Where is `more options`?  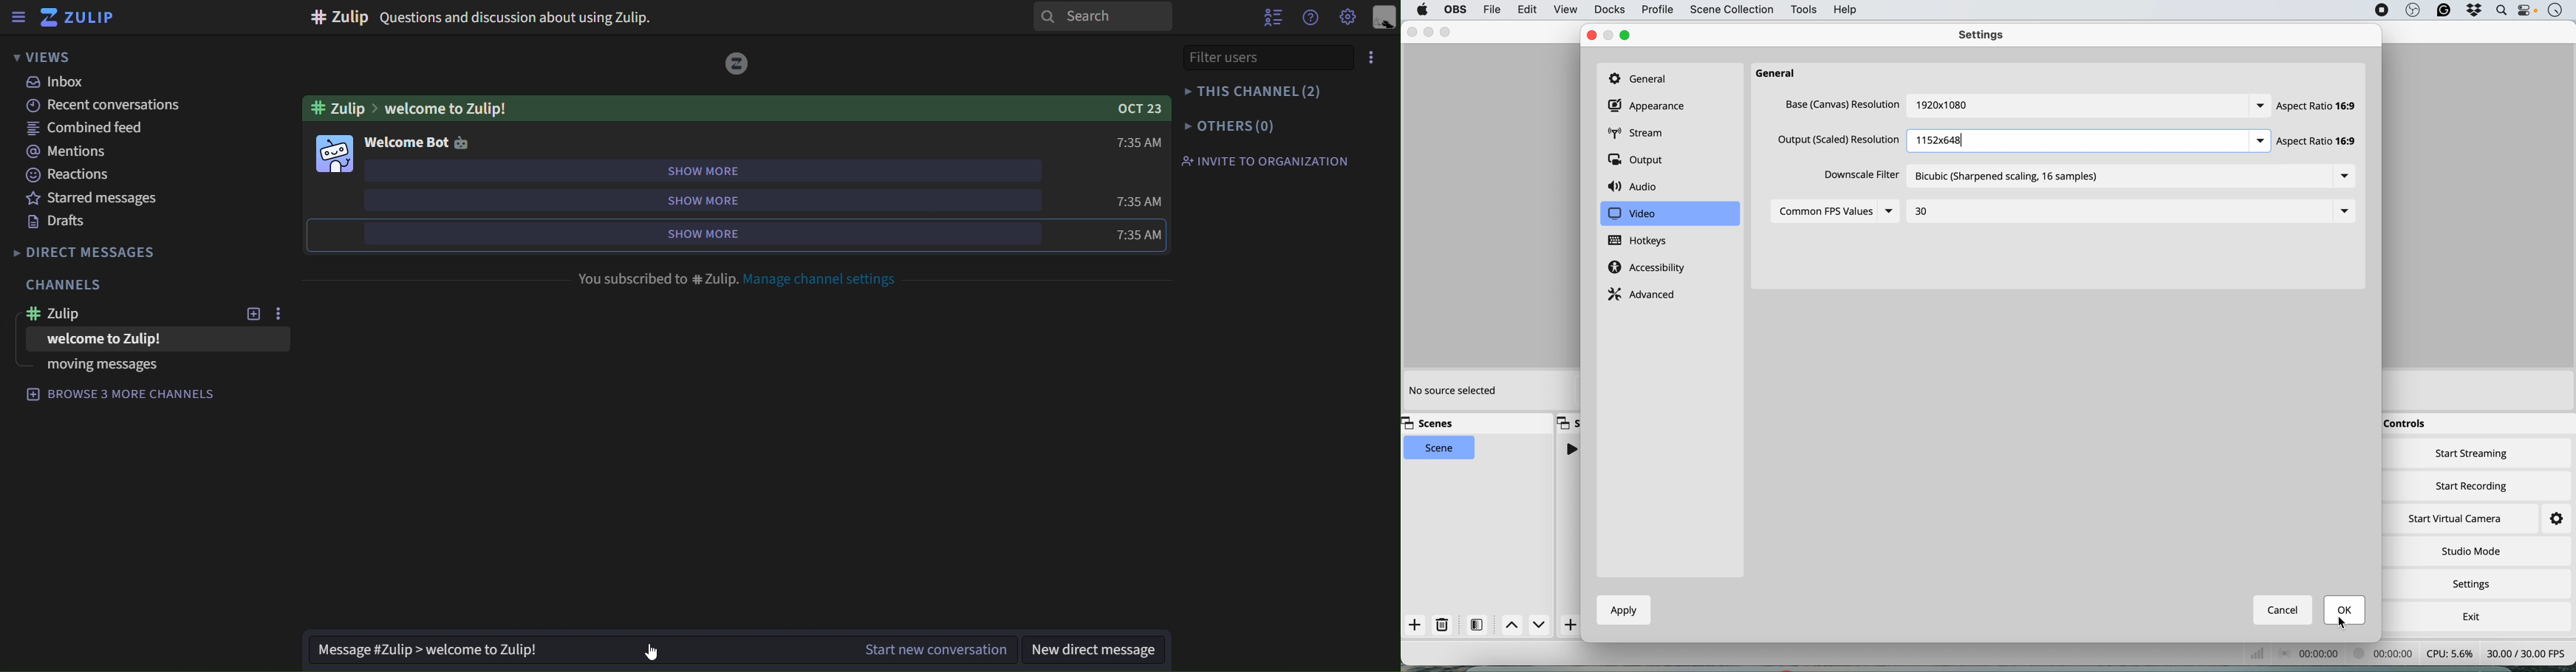 more options is located at coordinates (278, 313).